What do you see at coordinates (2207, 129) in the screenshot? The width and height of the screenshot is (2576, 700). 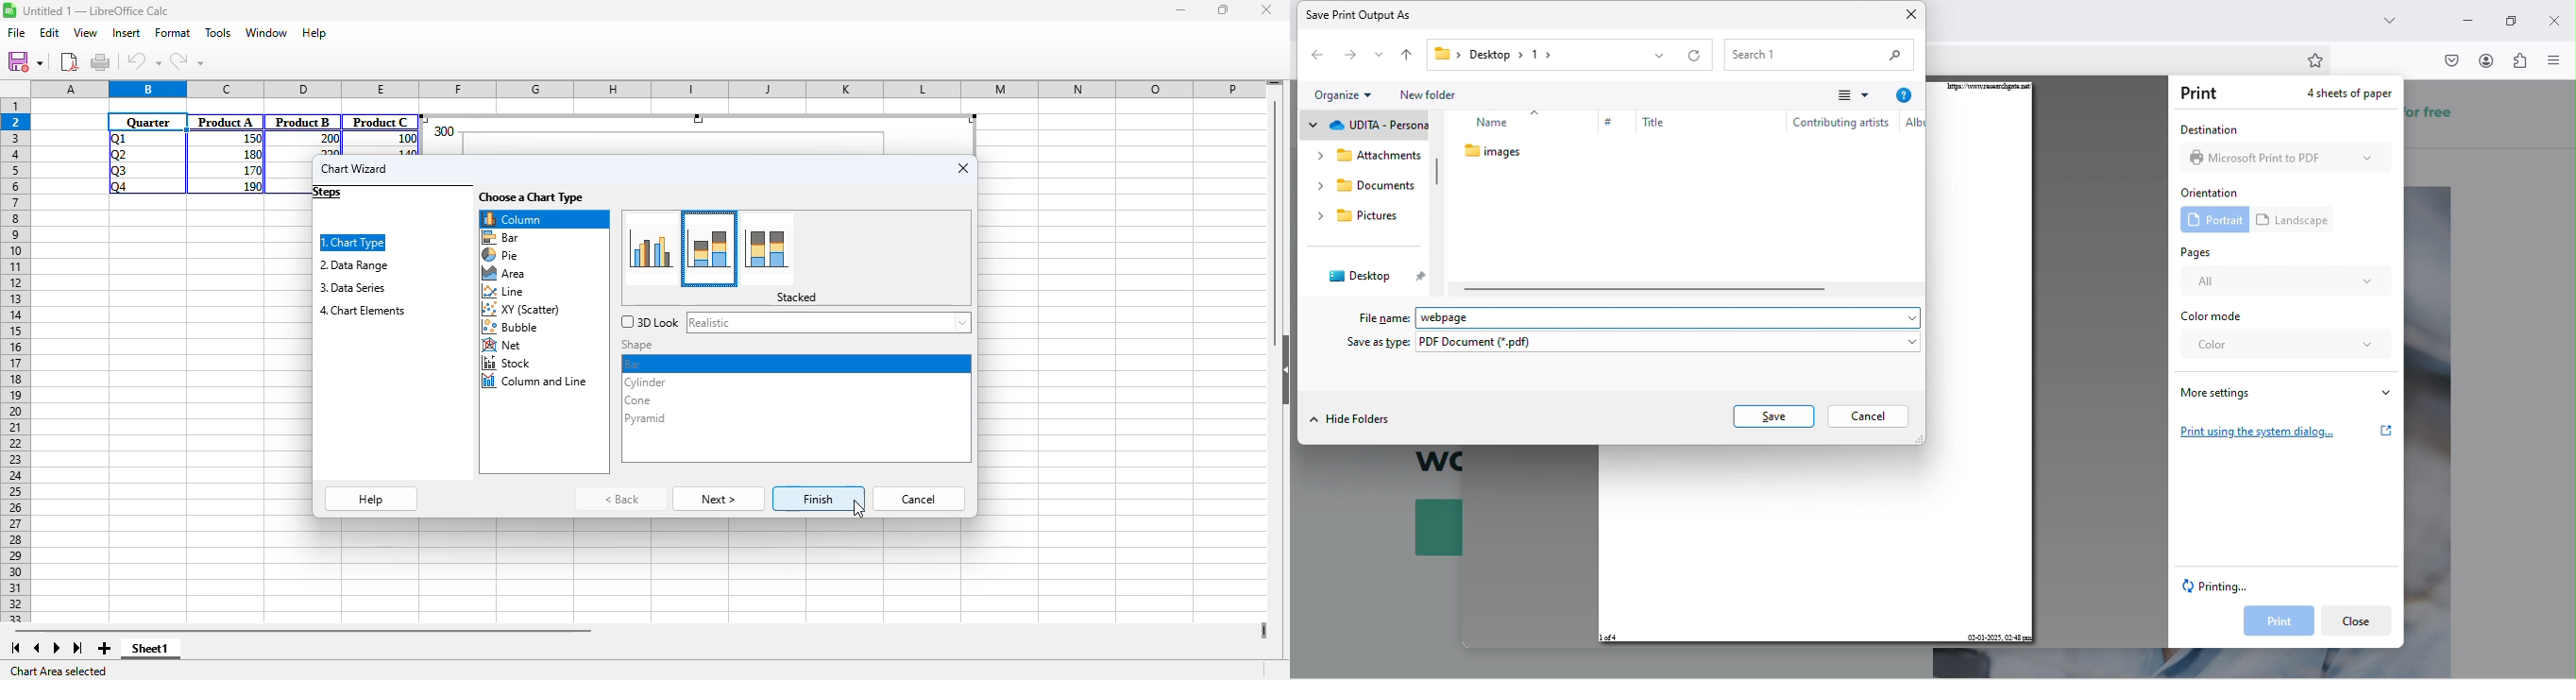 I see `destination` at bounding box center [2207, 129].